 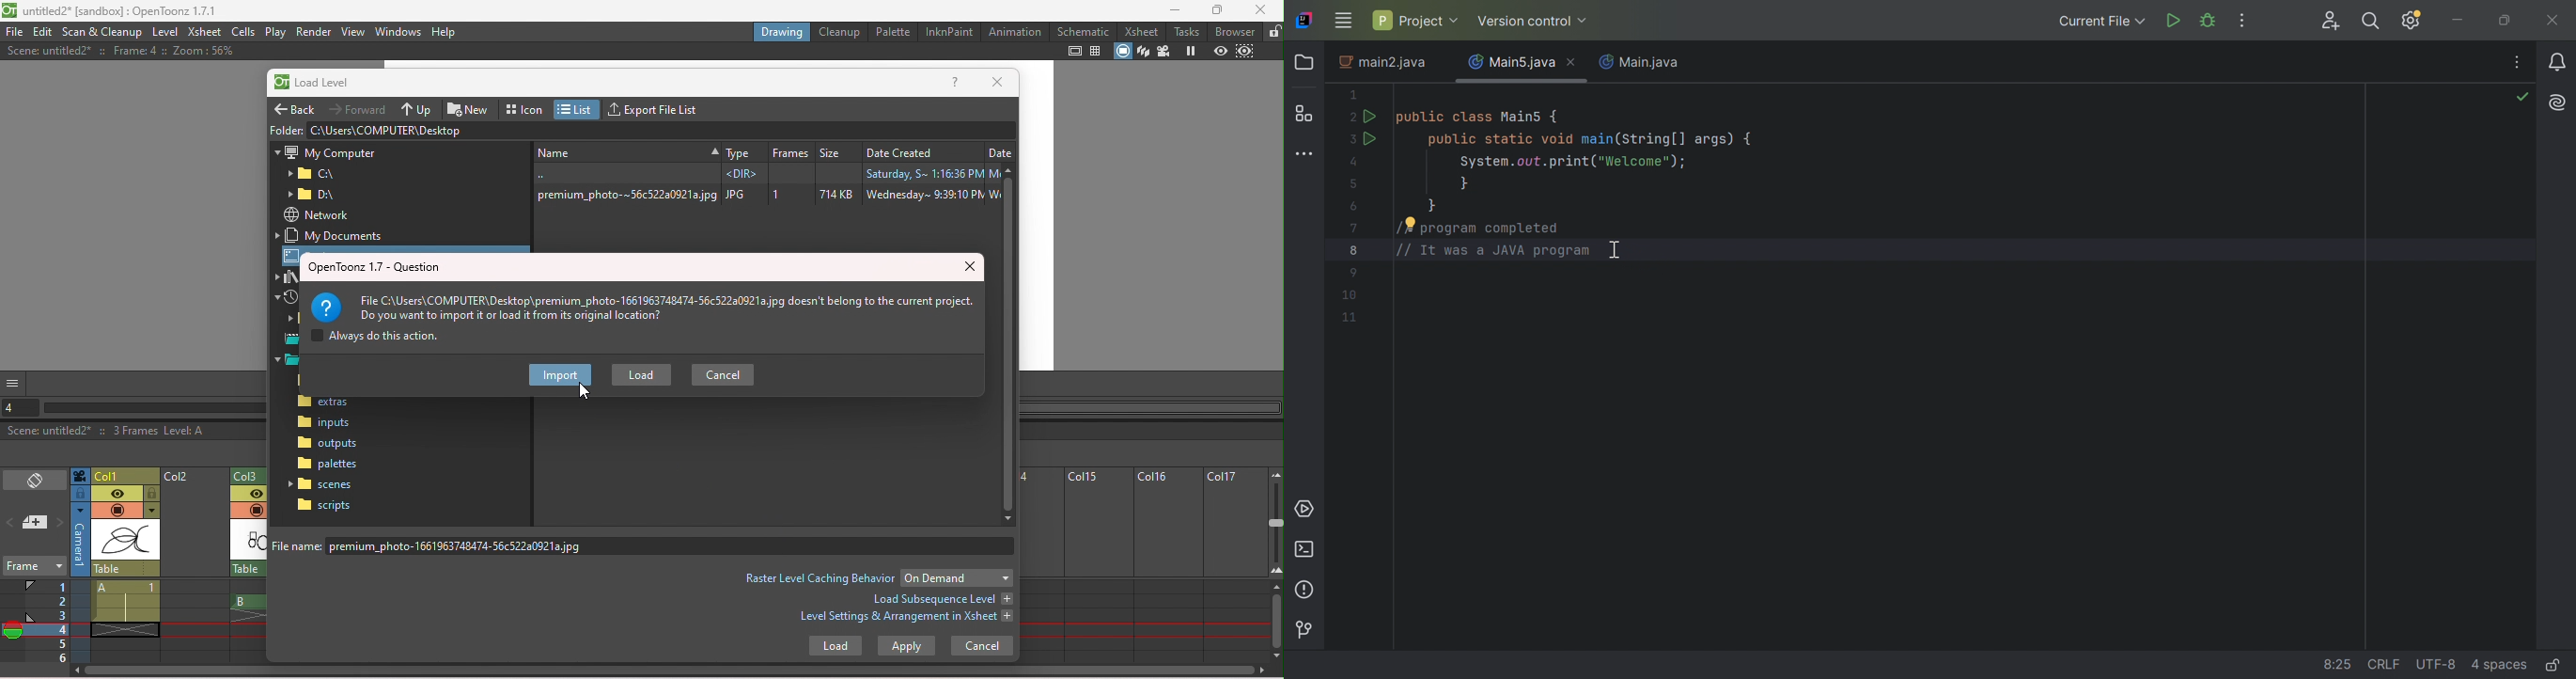 I want to click on Load subsequent level, so click(x=941, y=599).